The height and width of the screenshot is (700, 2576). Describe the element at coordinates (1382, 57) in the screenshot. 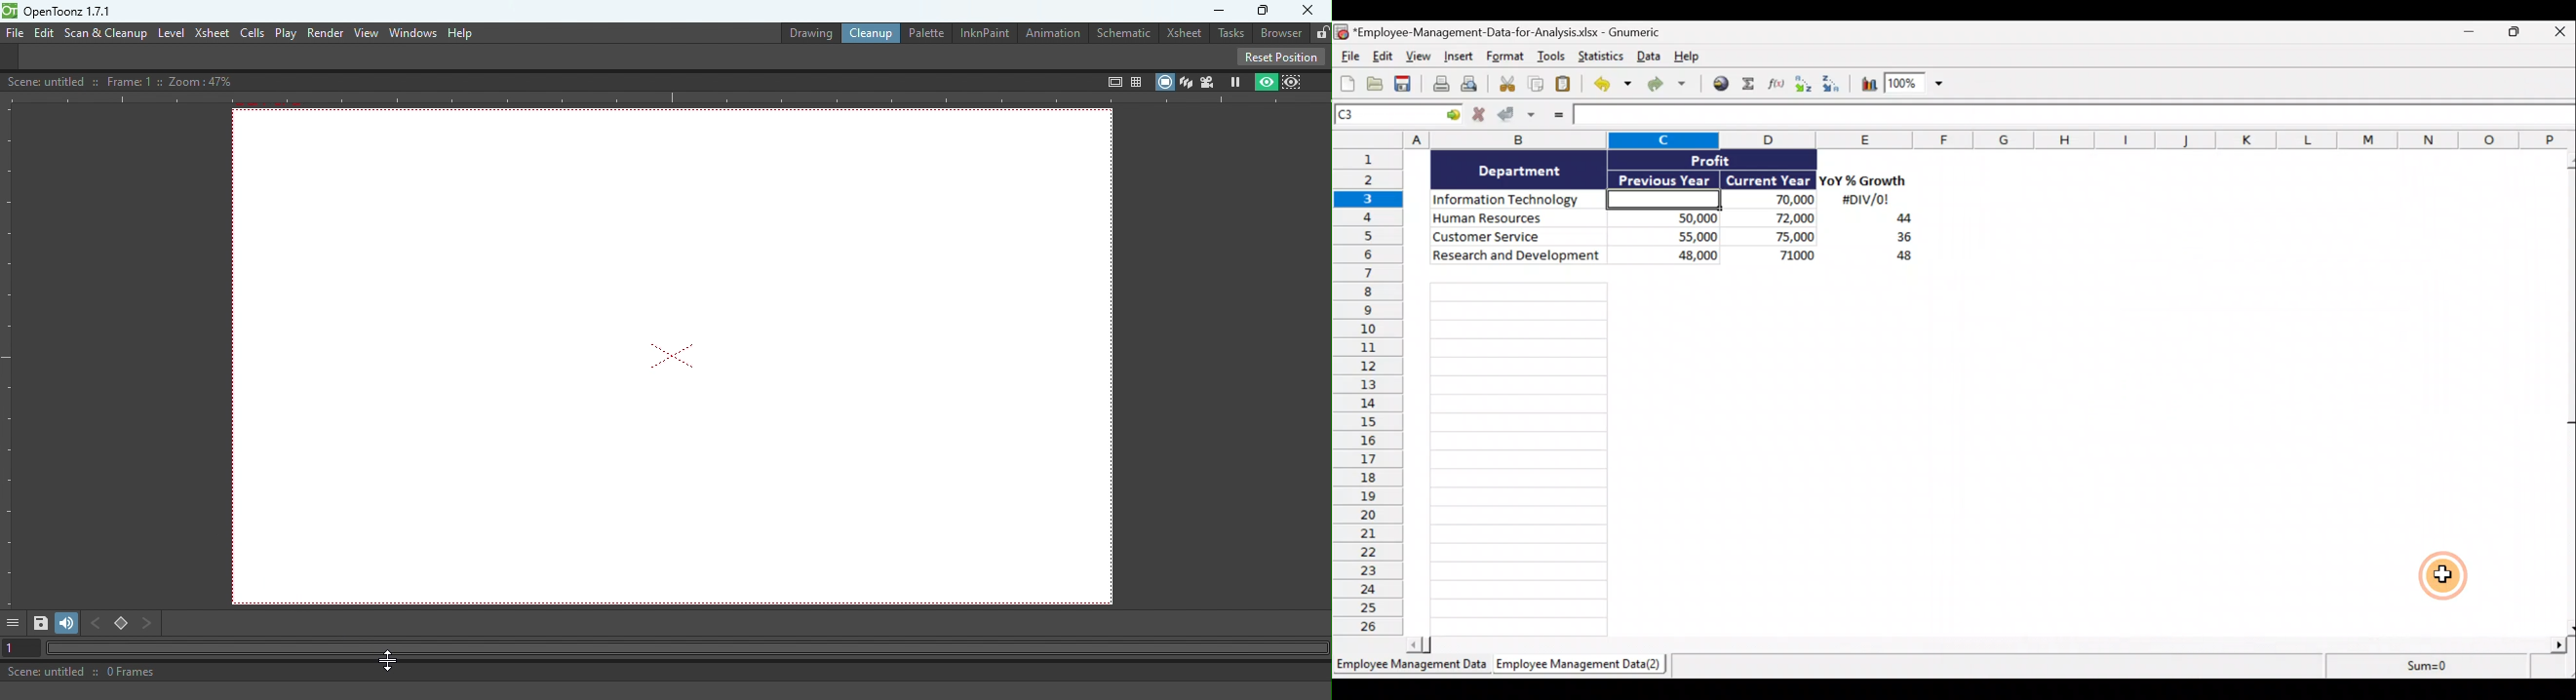

I see `Edit` at that location.